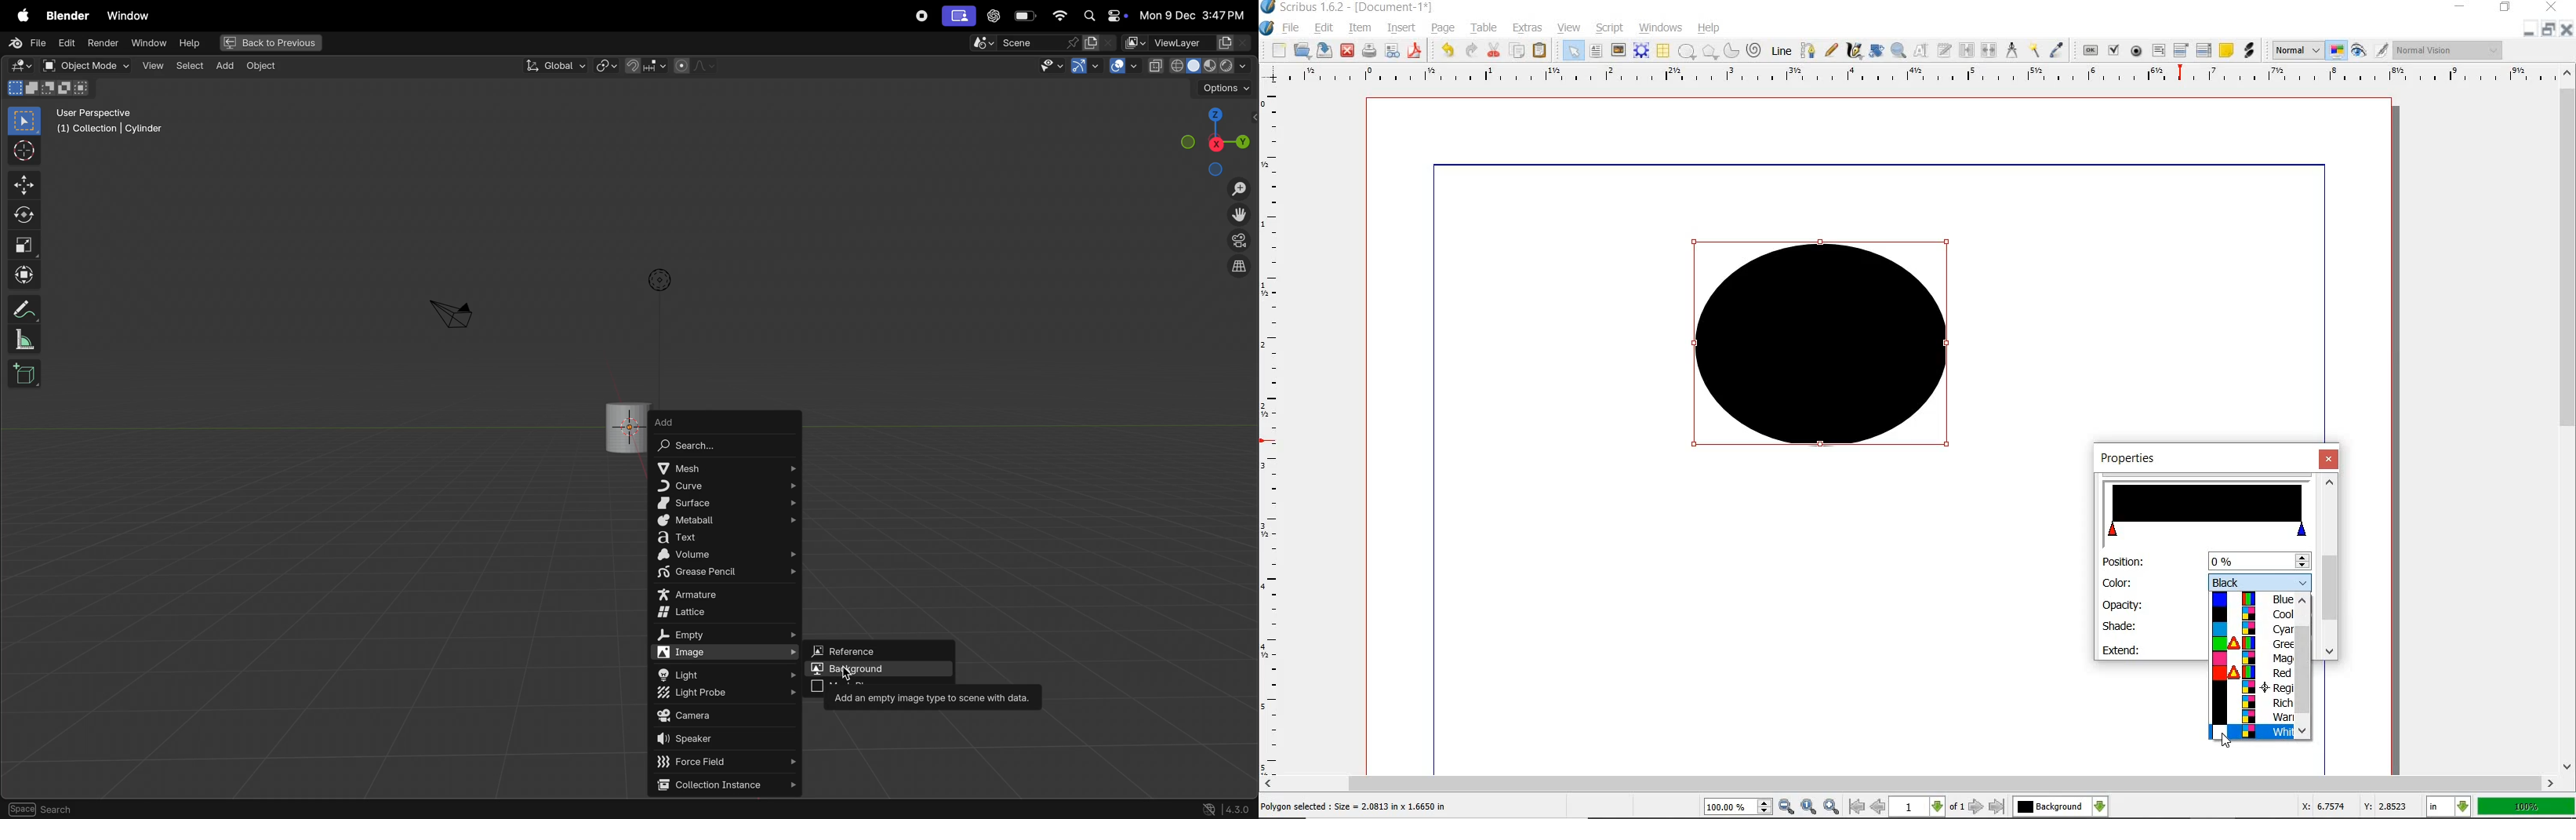 The height and width of the screenshot is (840, 2576). I want to click on measure, so click(25, 341).